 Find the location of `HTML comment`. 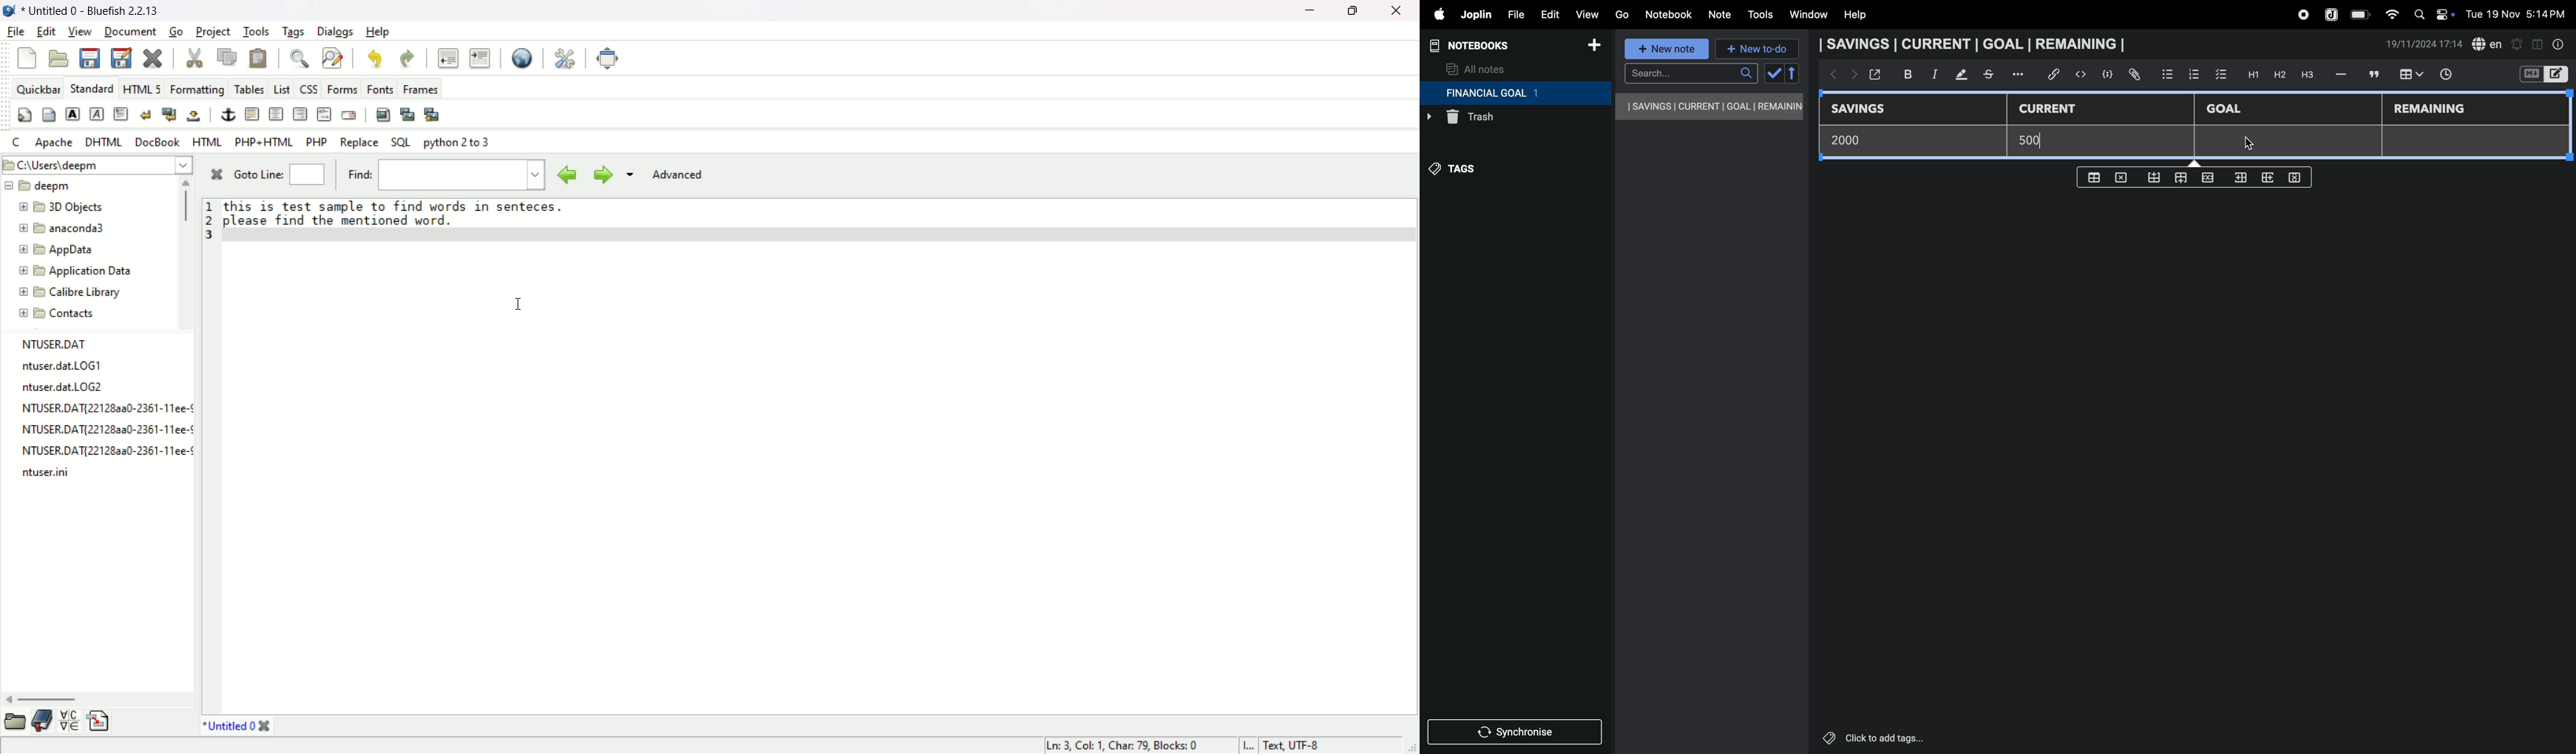

HTML comment is located at coordinates (323, 114).